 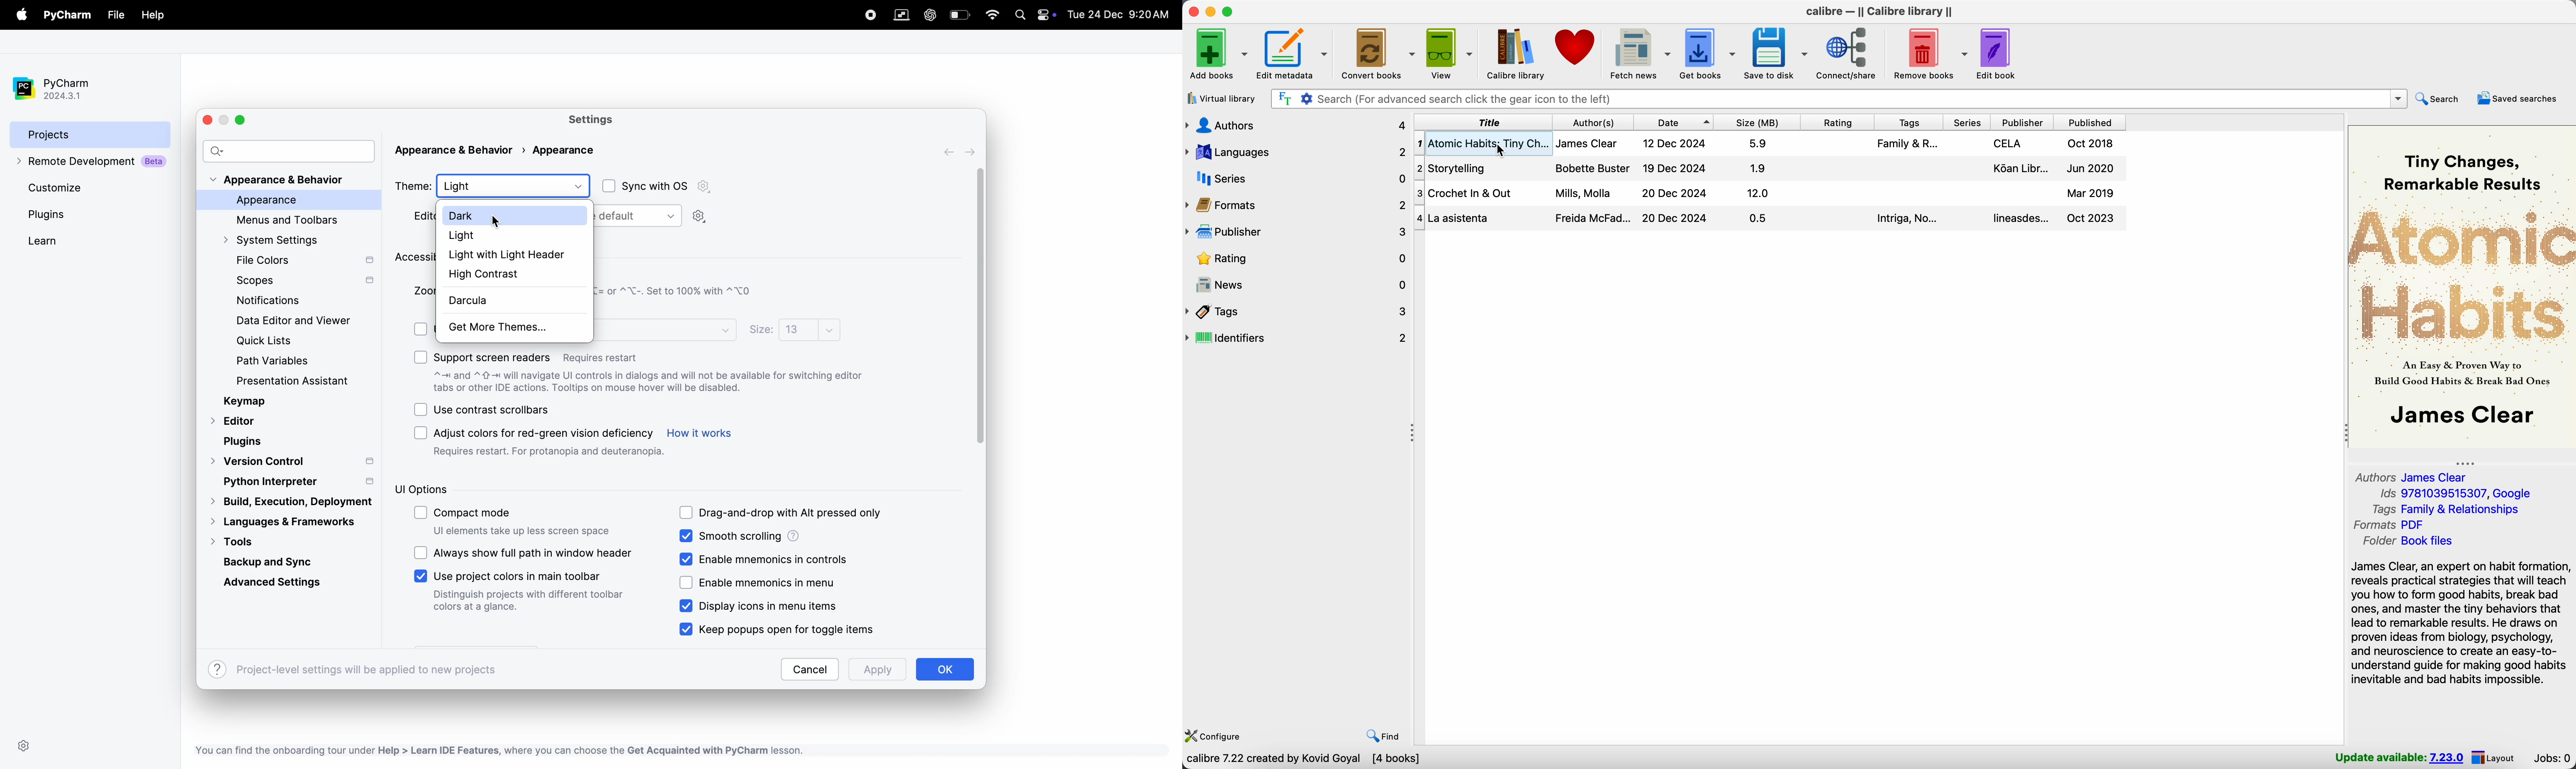 I want to click on formats, so click(x=2389, y=525).